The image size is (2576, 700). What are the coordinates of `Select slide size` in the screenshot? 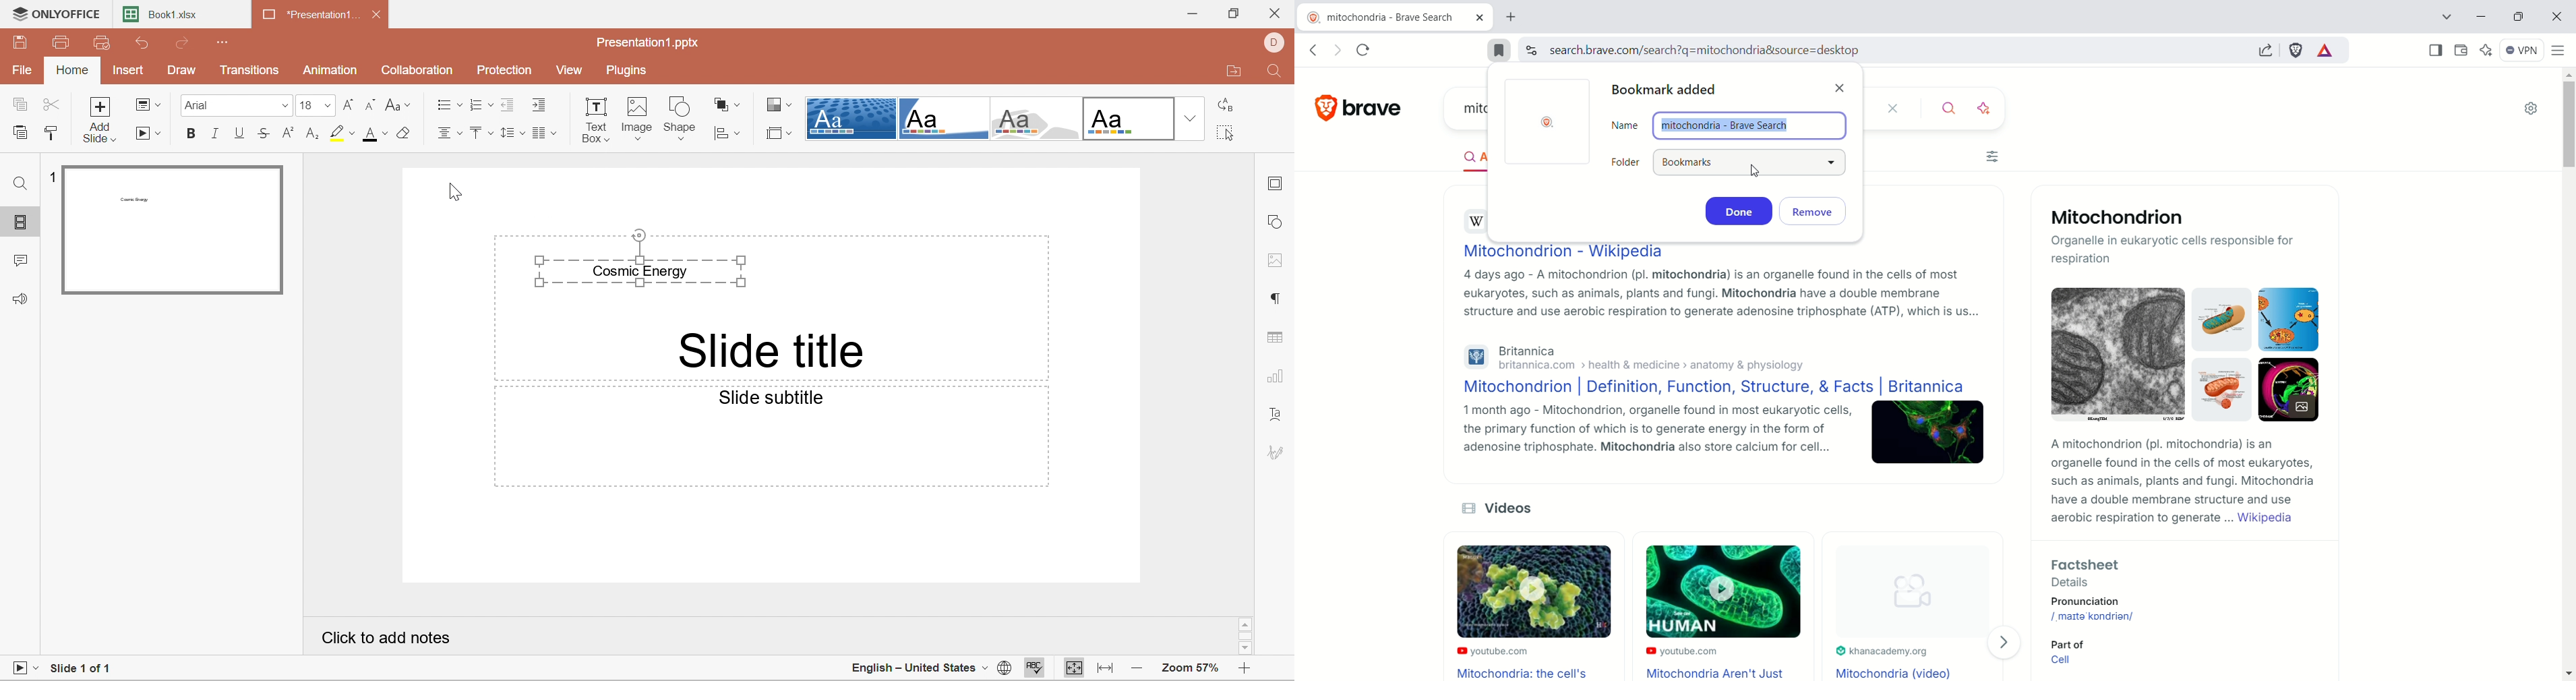 It's located at (777, 134).